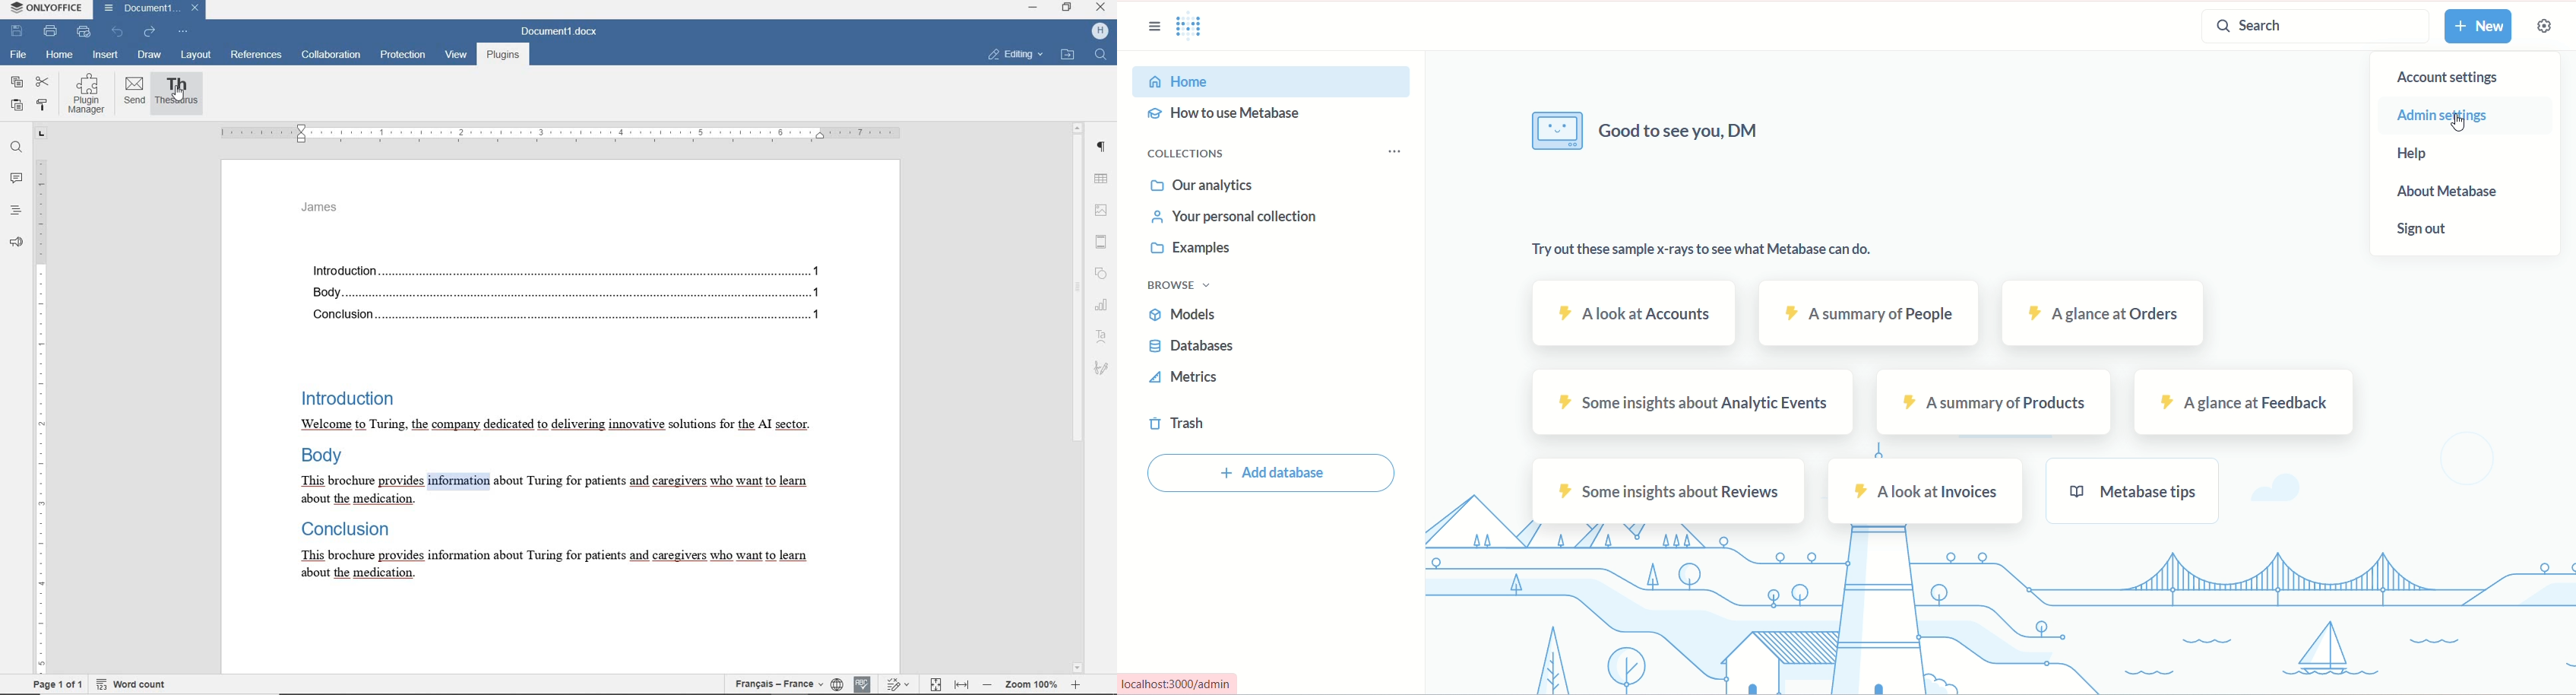 The image size is (2576, 700). What do you see at coordinates (1102, 177) in the screenshot?
I see `TABLE` at bounding box center [1102, 177].